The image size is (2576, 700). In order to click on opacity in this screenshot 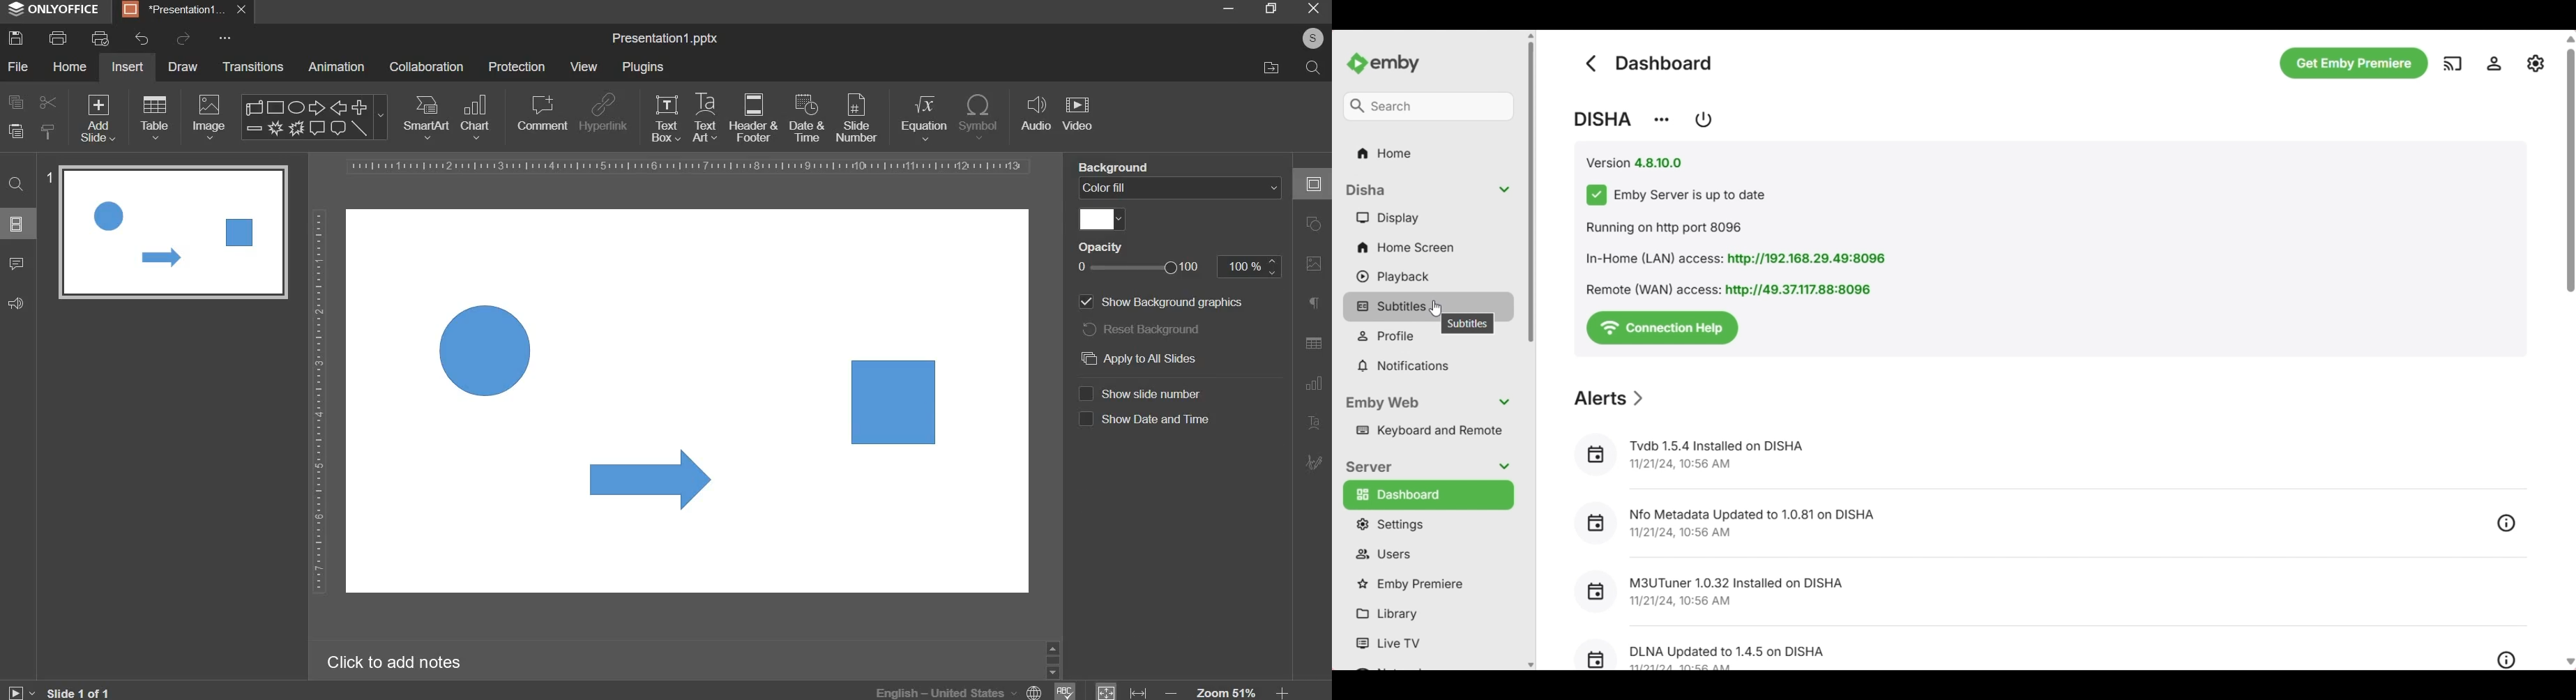, I will do `click(1181, 268)`.